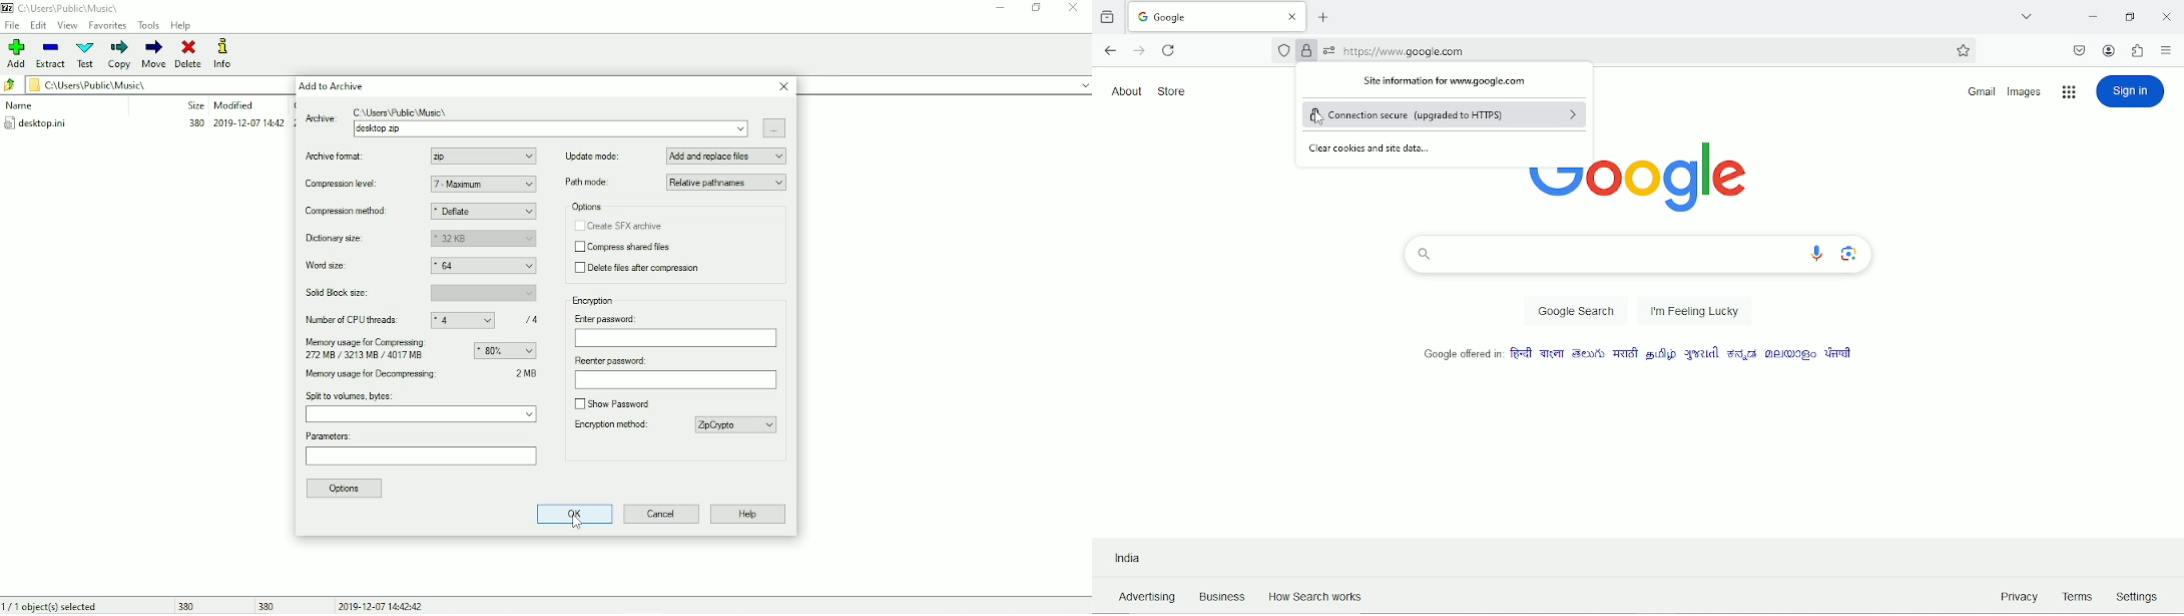 The height and width of the screenshot is (616, 2184). I want to click on Bookmark this page, so click(1963, 51).